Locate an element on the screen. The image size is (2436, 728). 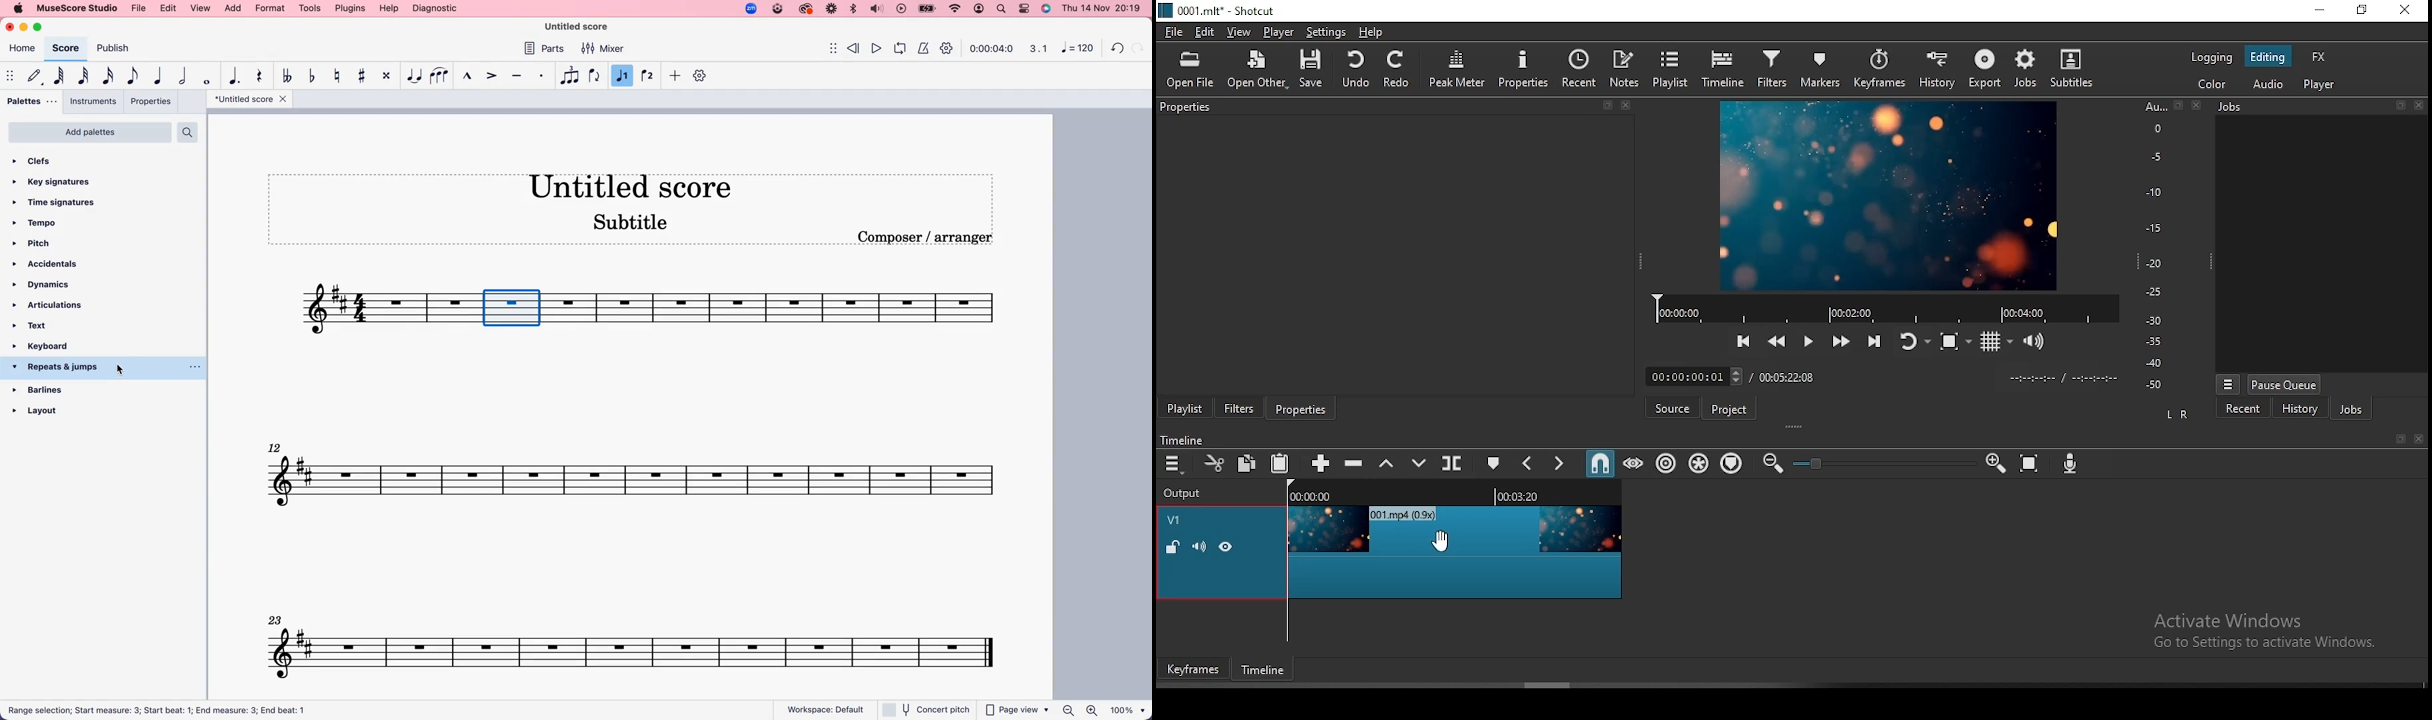
project is located at coordinates (1730, 408).